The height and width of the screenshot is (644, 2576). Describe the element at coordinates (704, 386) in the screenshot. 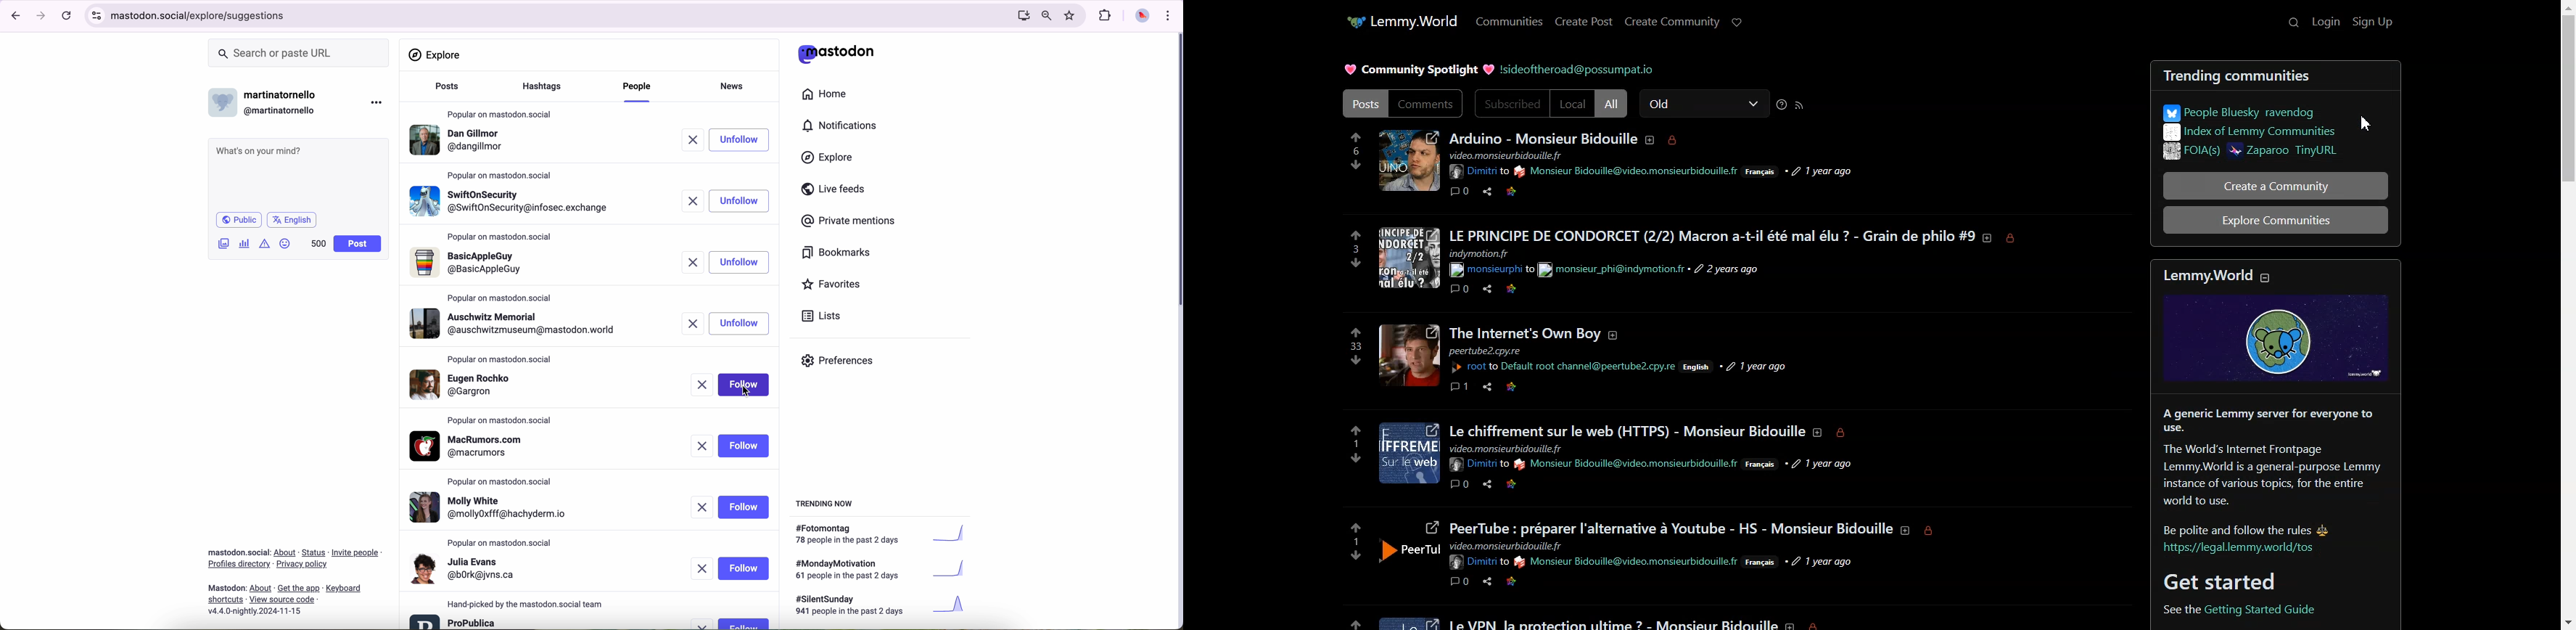

I see `remove` at that location.